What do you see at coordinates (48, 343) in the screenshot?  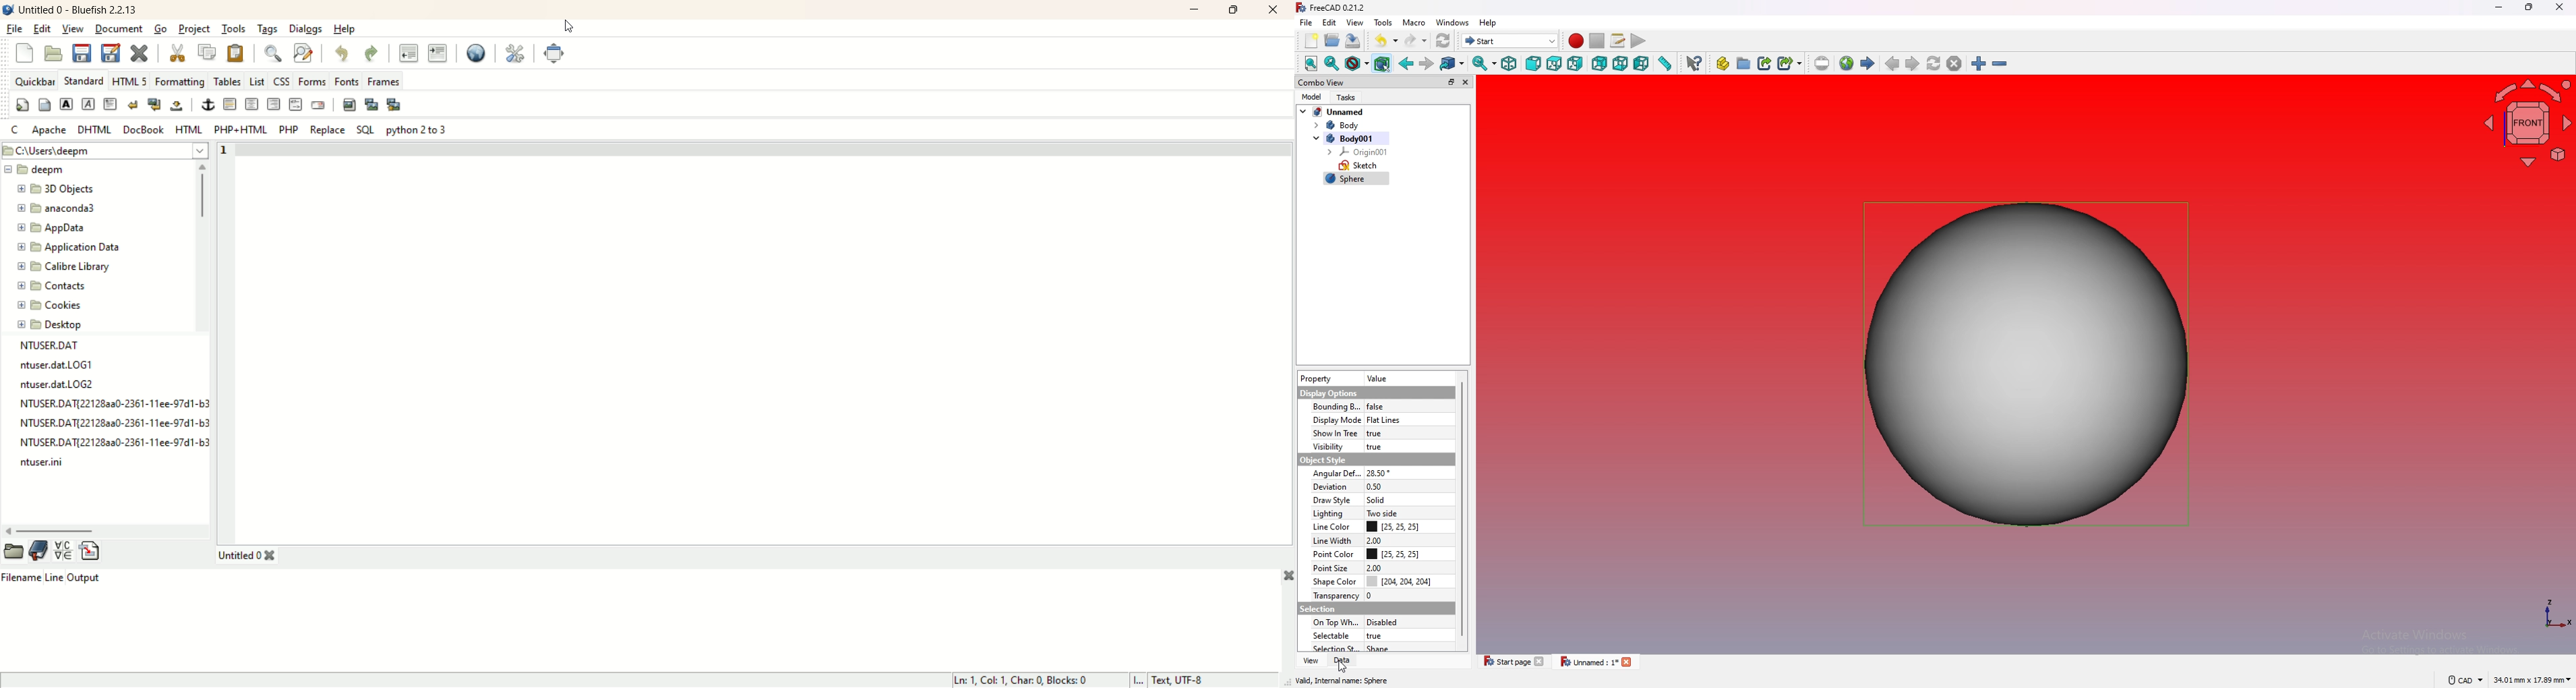 I see `NTUSER.DAT` at bounding box center [48, 343].